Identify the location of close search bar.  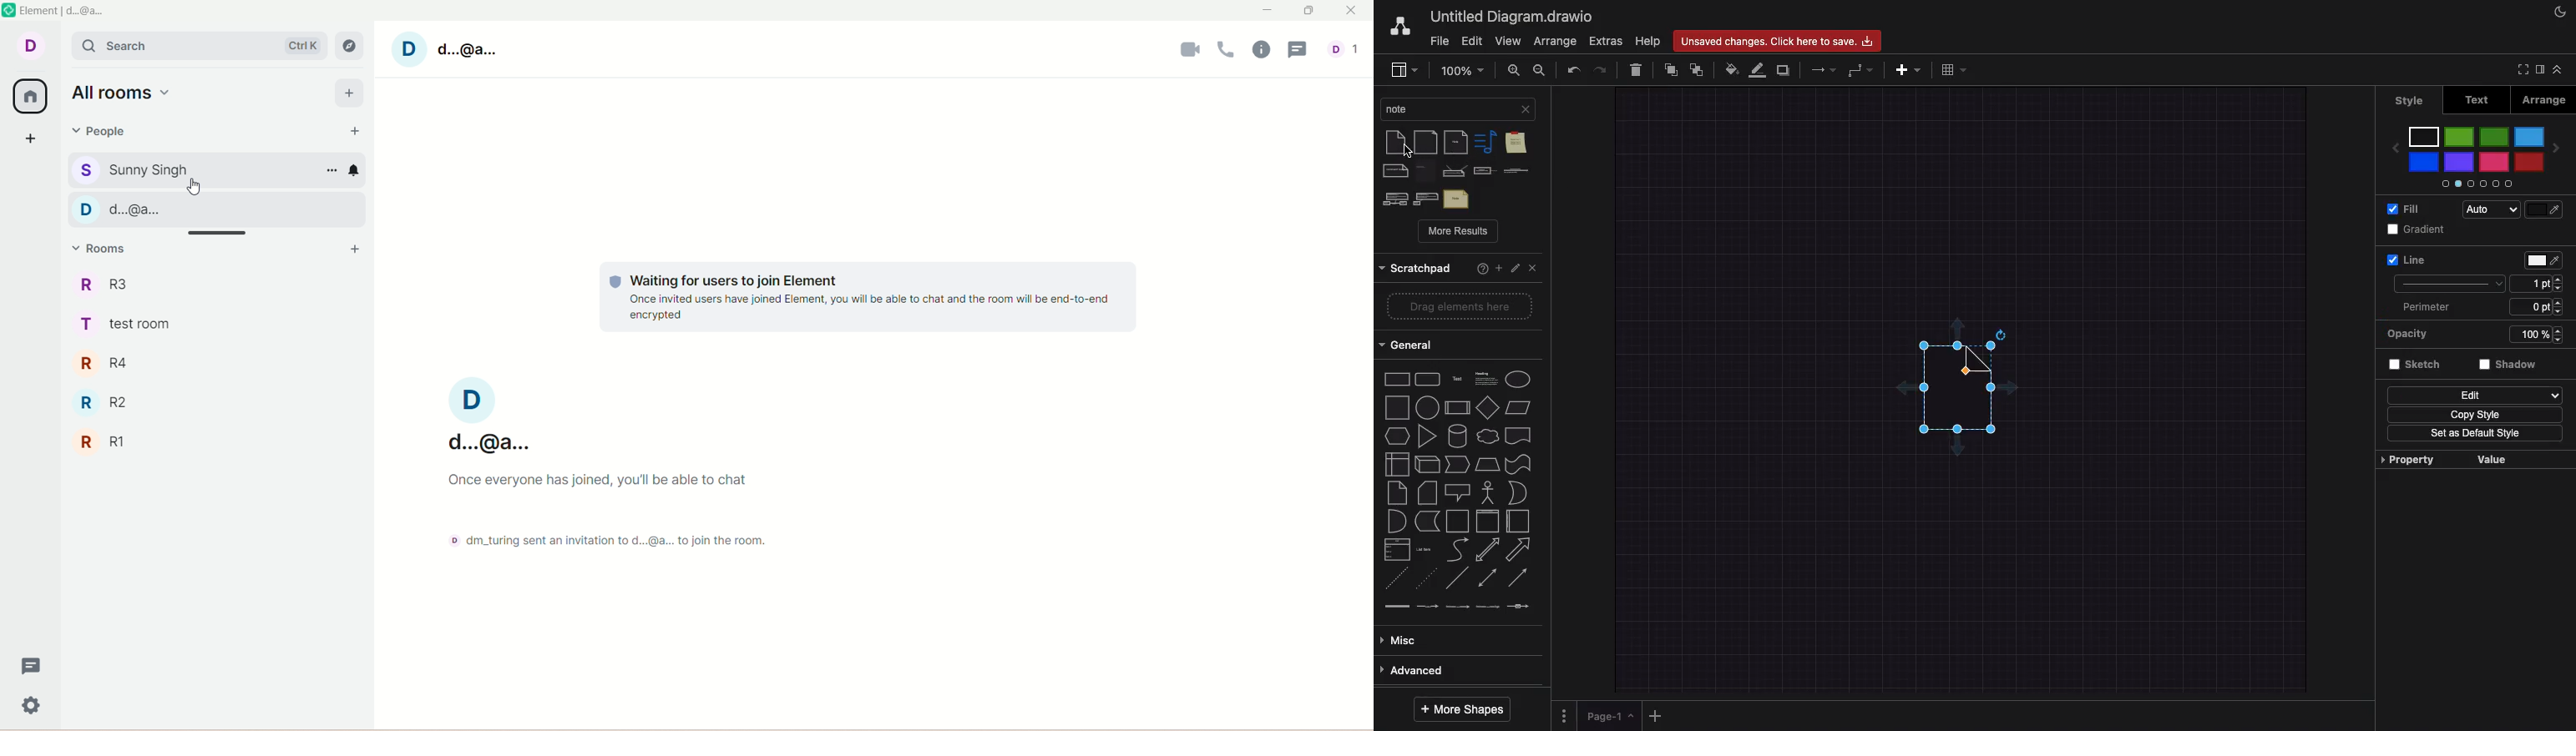
(1526, 108).